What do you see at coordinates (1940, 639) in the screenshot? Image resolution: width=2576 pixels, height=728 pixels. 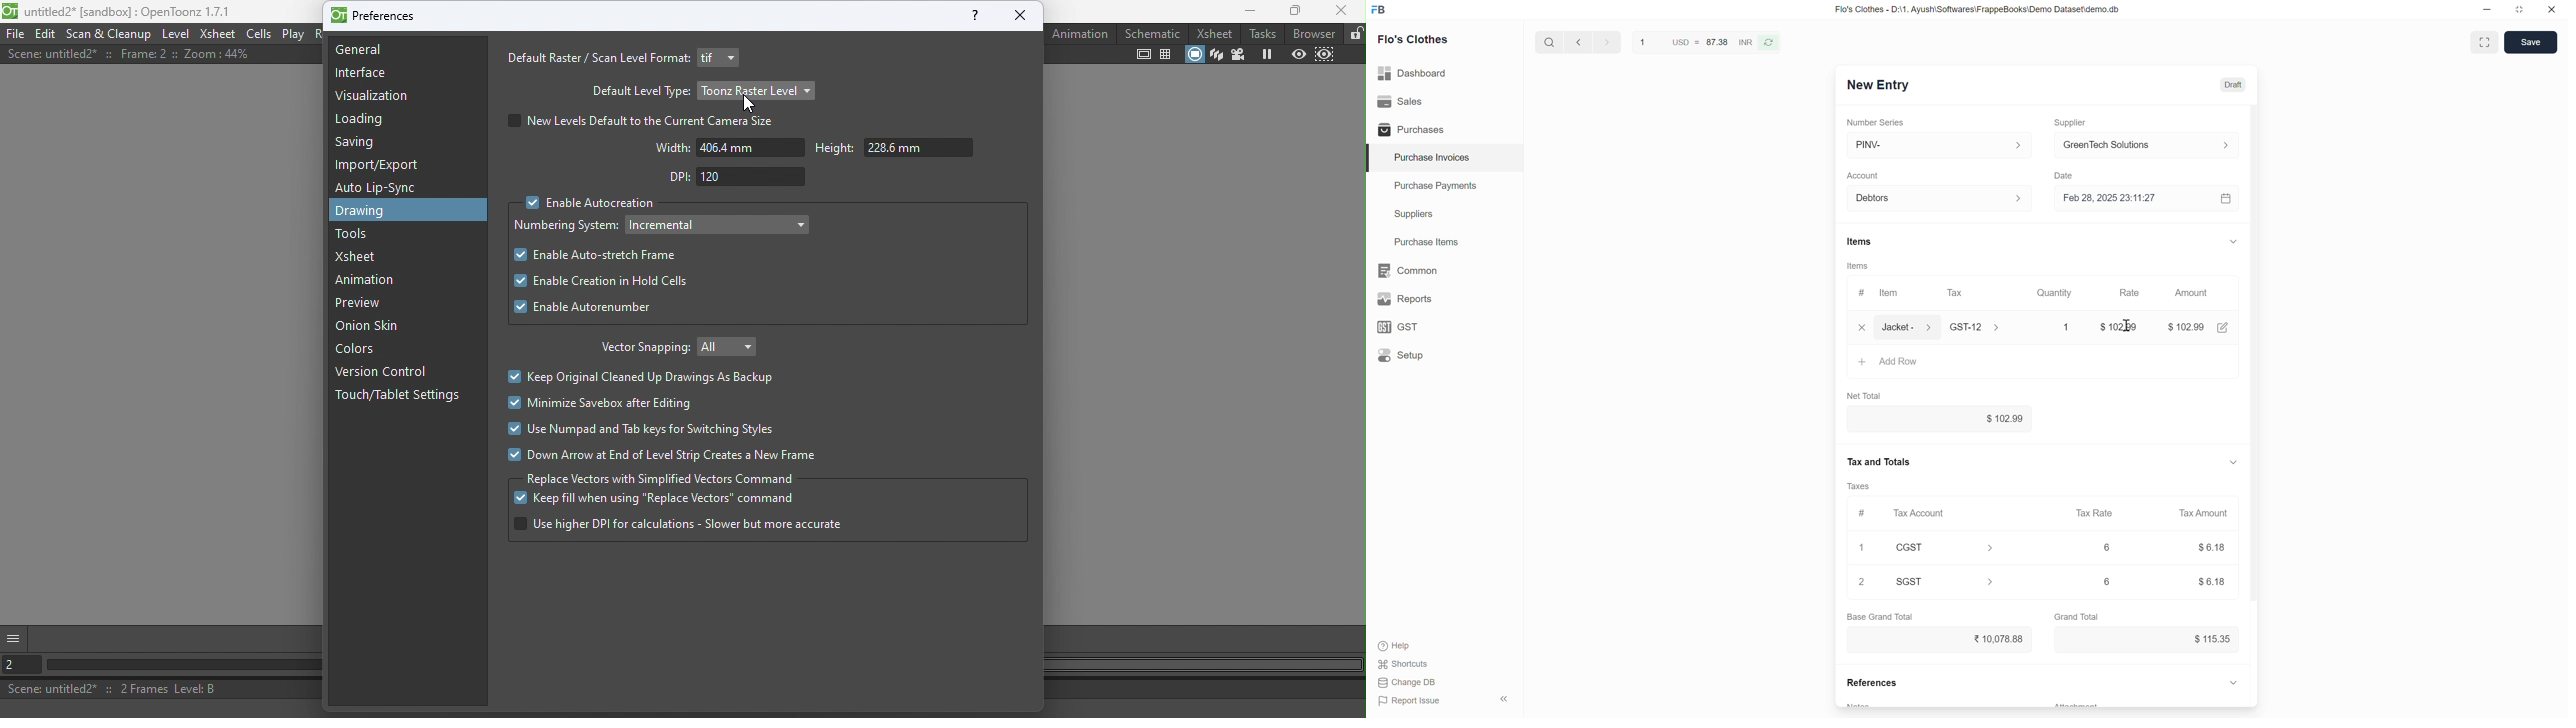 I see `10,078.88` at bounding box center [1940, 639].